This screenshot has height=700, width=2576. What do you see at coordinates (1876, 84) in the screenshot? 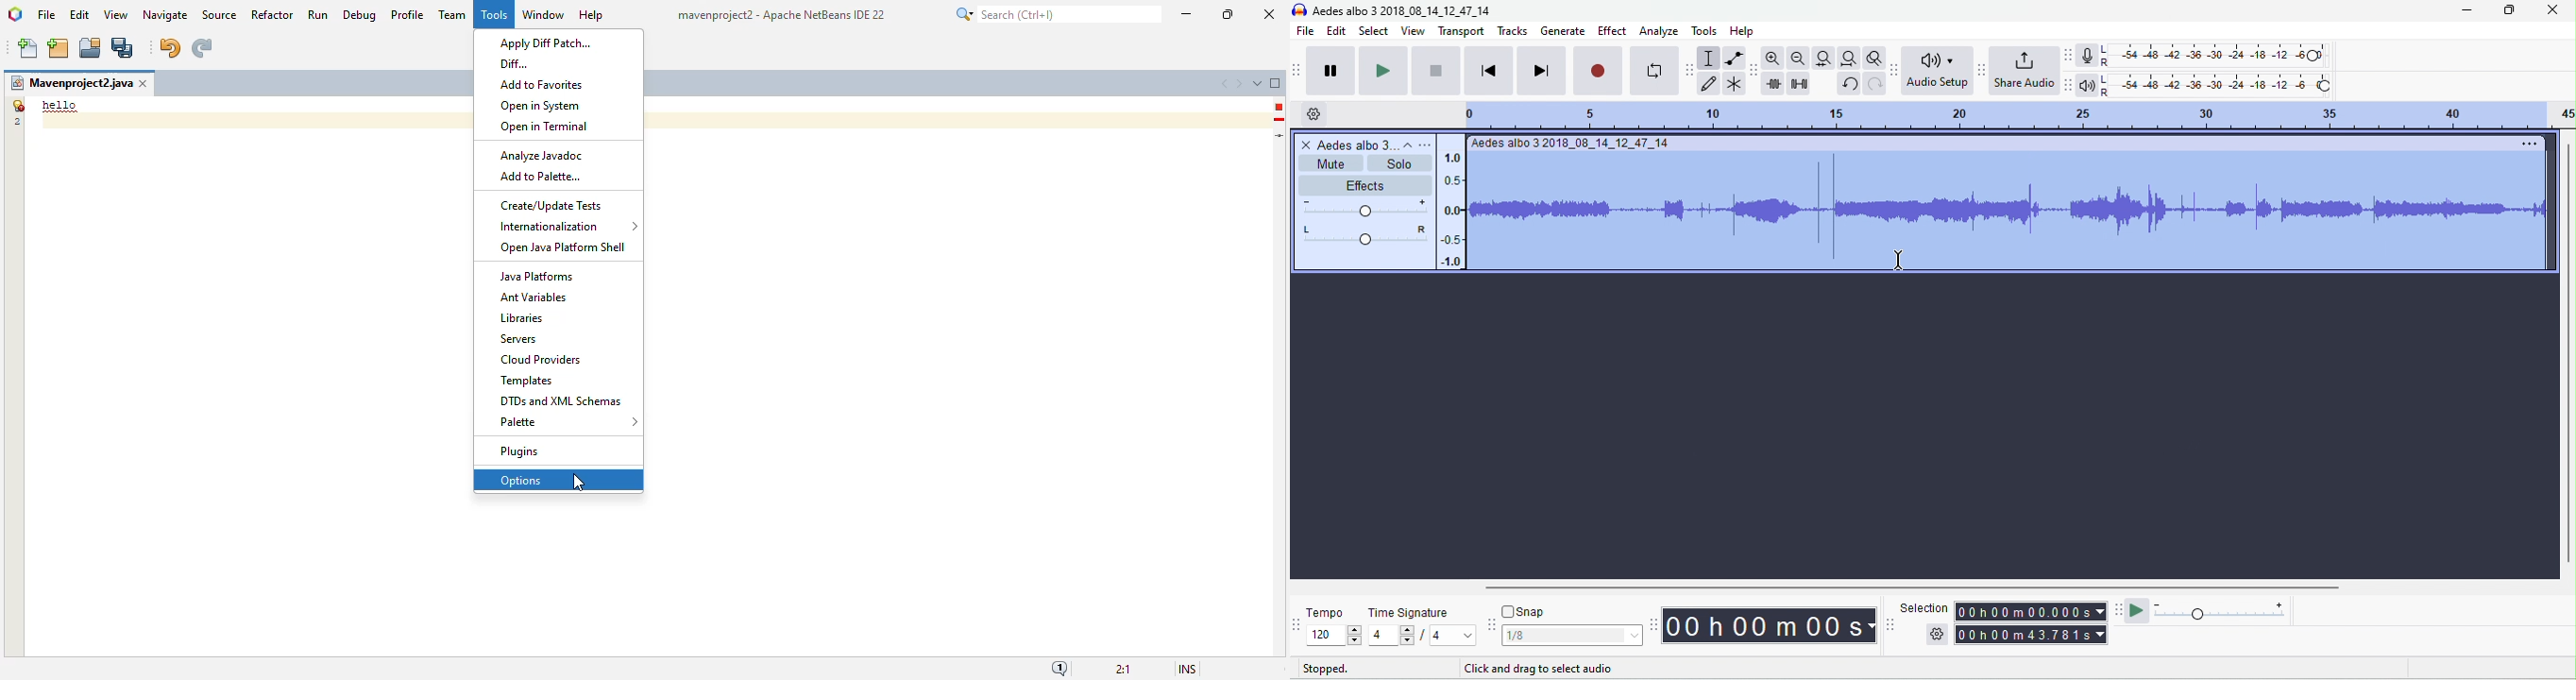
I see `redo` at bounding box center [1876, 84].